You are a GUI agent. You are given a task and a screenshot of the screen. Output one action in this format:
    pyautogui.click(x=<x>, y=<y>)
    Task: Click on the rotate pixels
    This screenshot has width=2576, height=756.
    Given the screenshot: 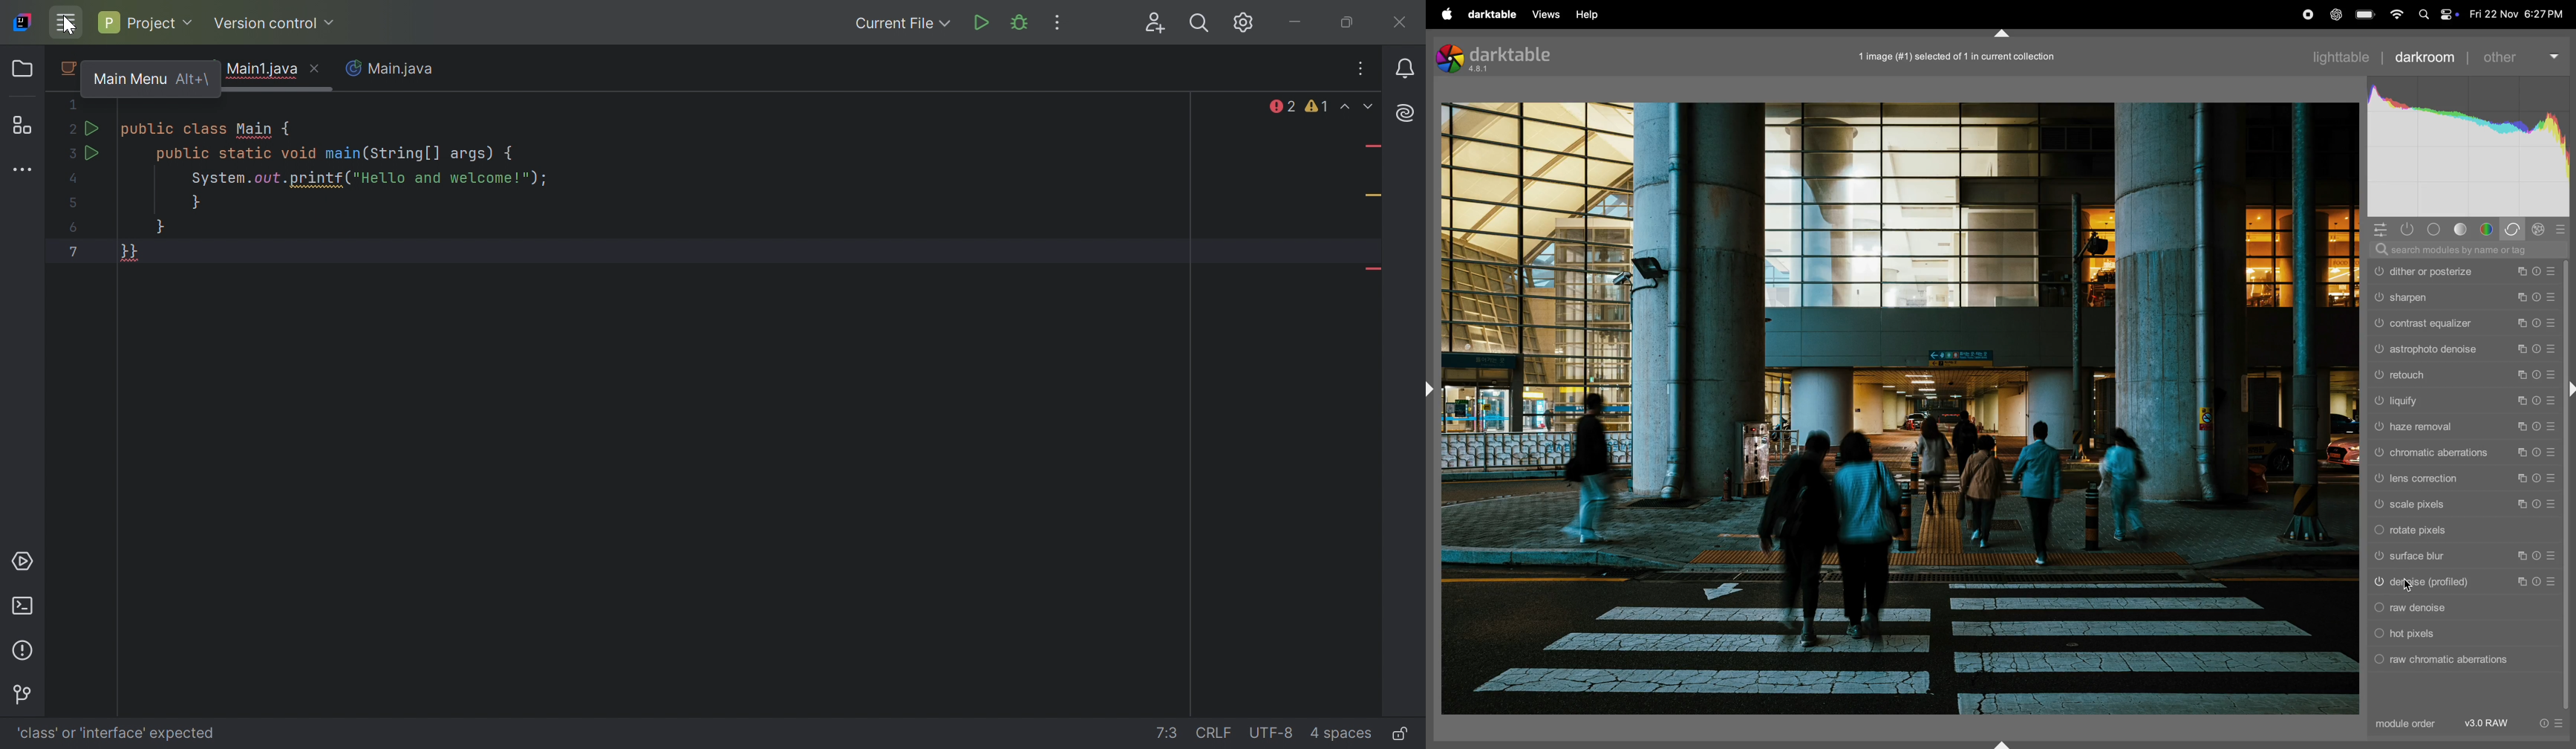 What is the action you would take?
    pyautogui.click(x=2465, y=529)
    